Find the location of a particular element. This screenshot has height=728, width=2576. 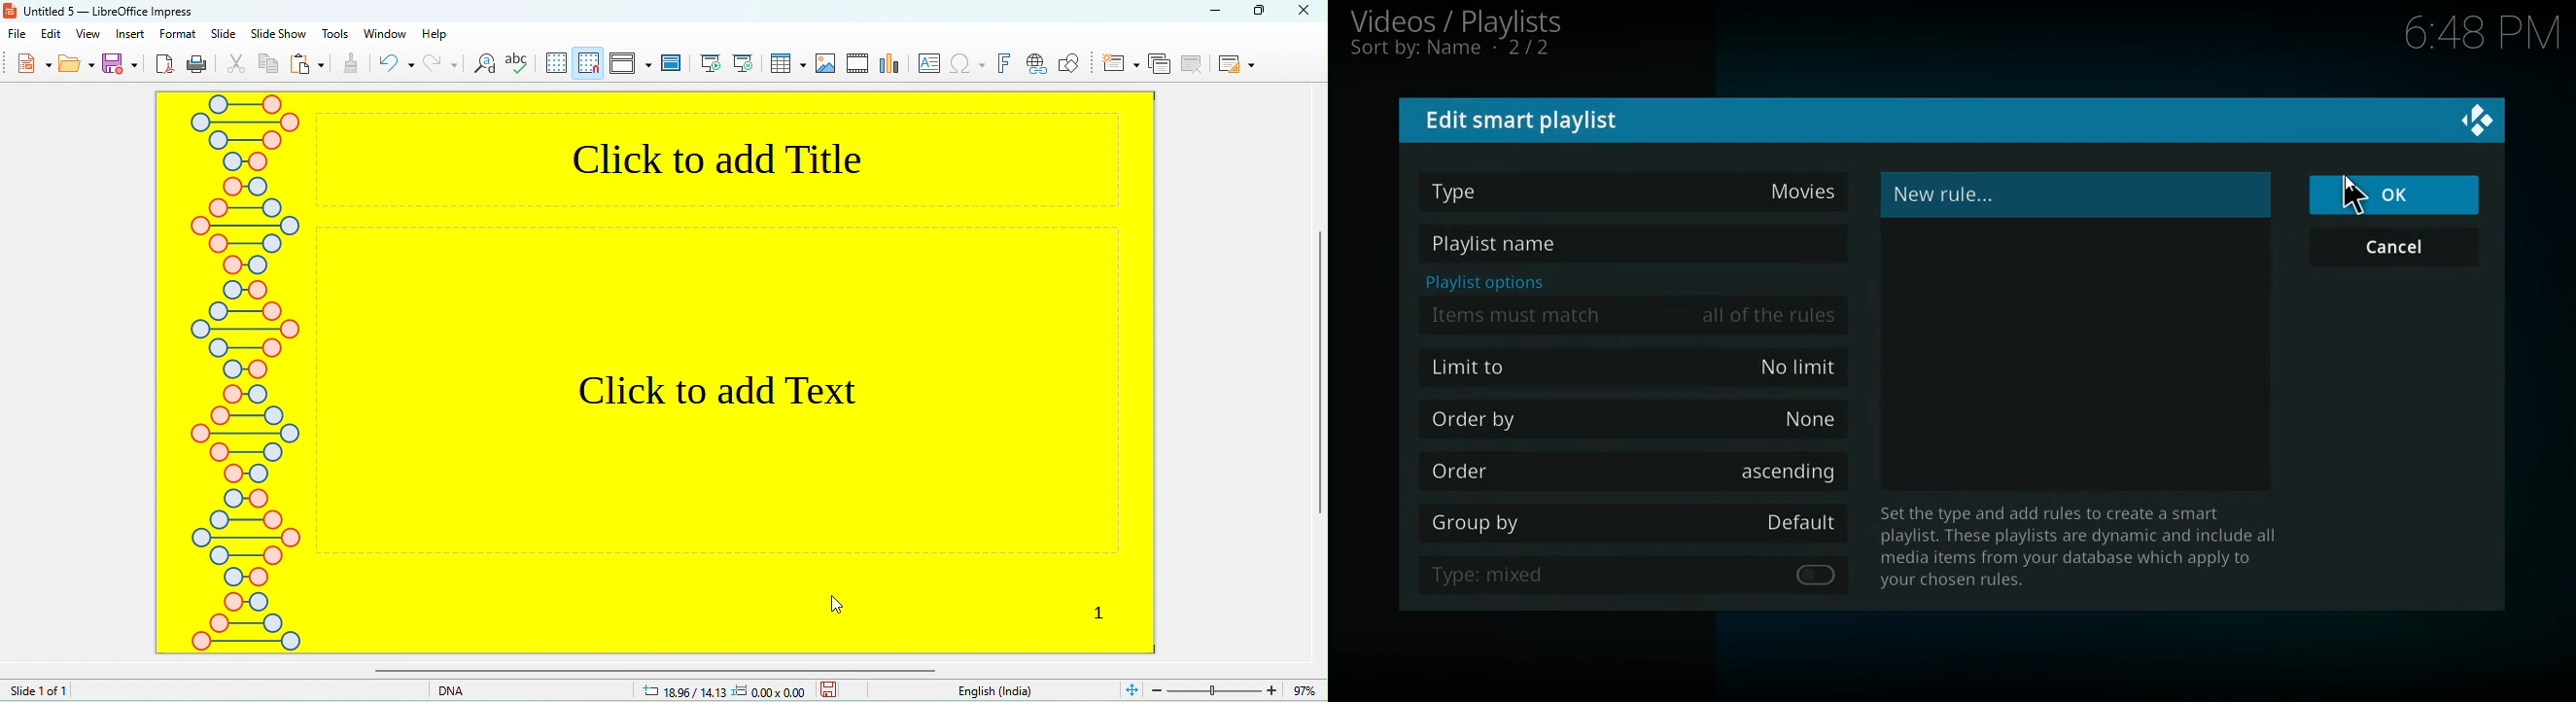

cut is located at coordinates (237, 65).